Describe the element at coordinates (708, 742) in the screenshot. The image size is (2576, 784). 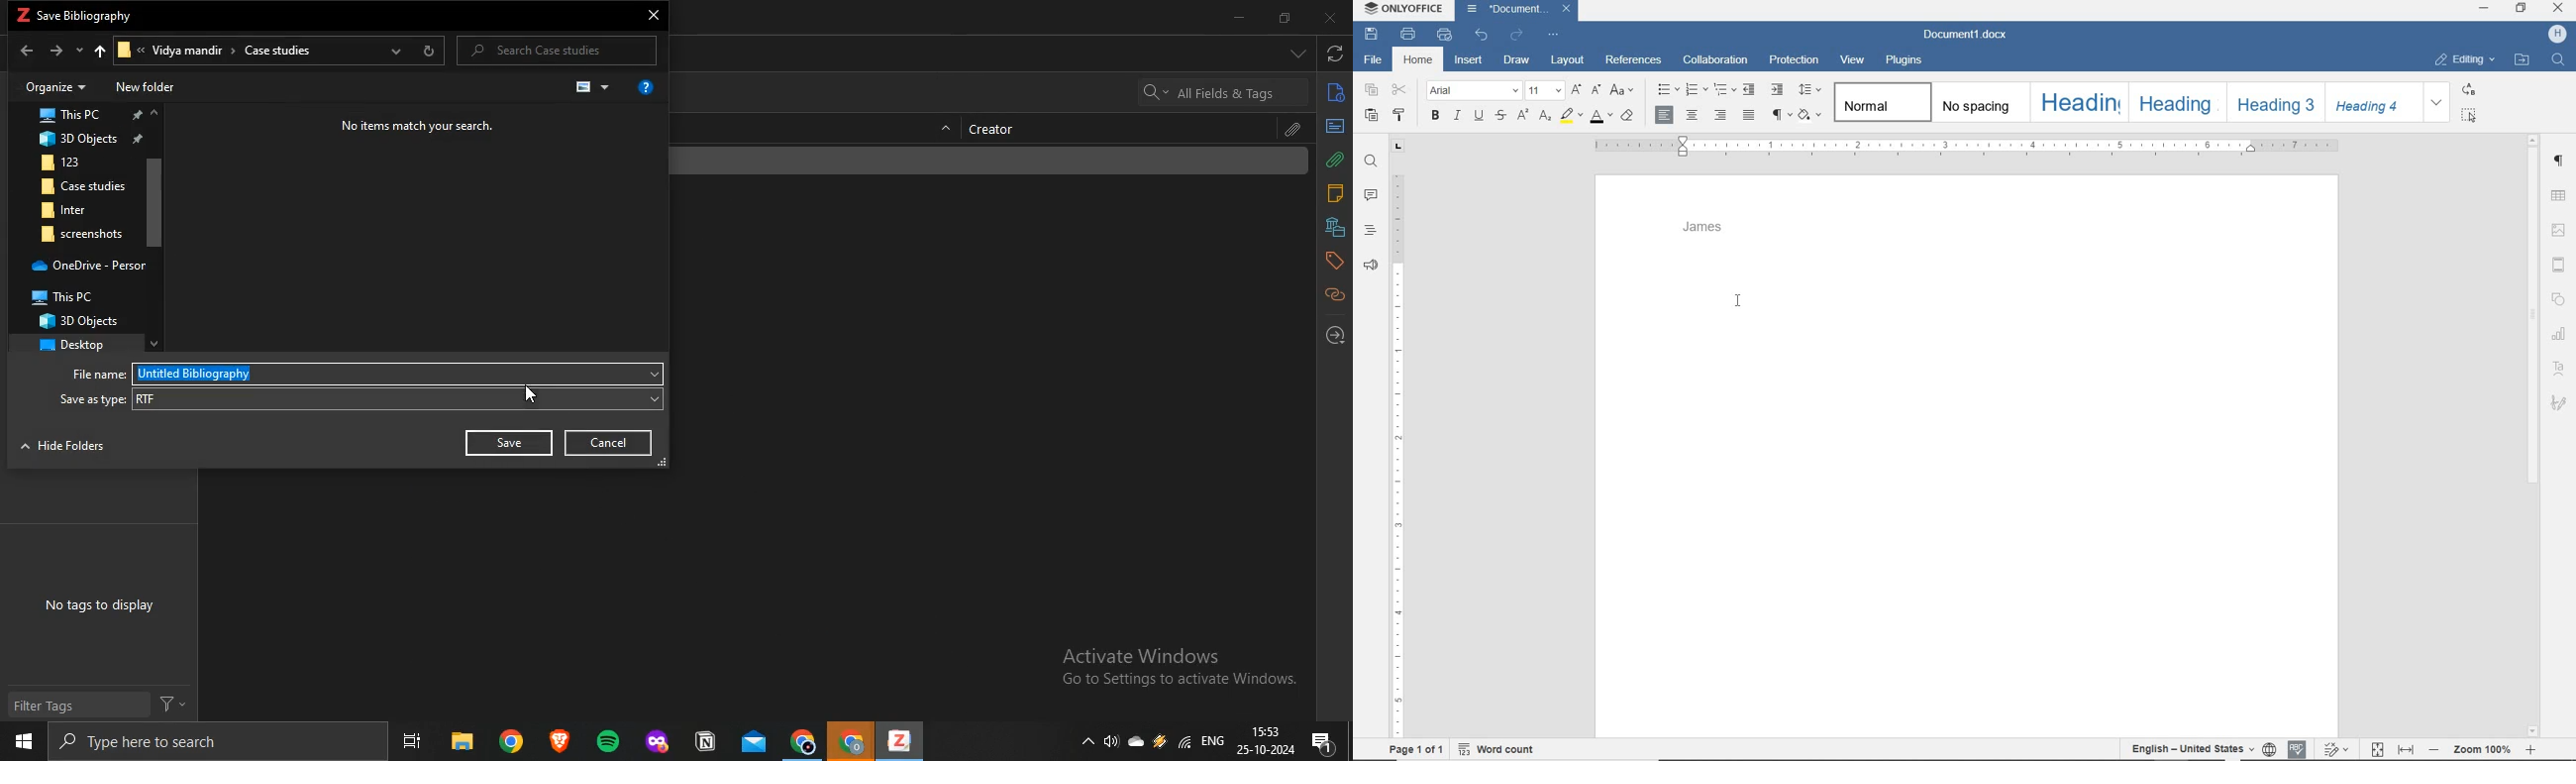
I see `application` at that location.